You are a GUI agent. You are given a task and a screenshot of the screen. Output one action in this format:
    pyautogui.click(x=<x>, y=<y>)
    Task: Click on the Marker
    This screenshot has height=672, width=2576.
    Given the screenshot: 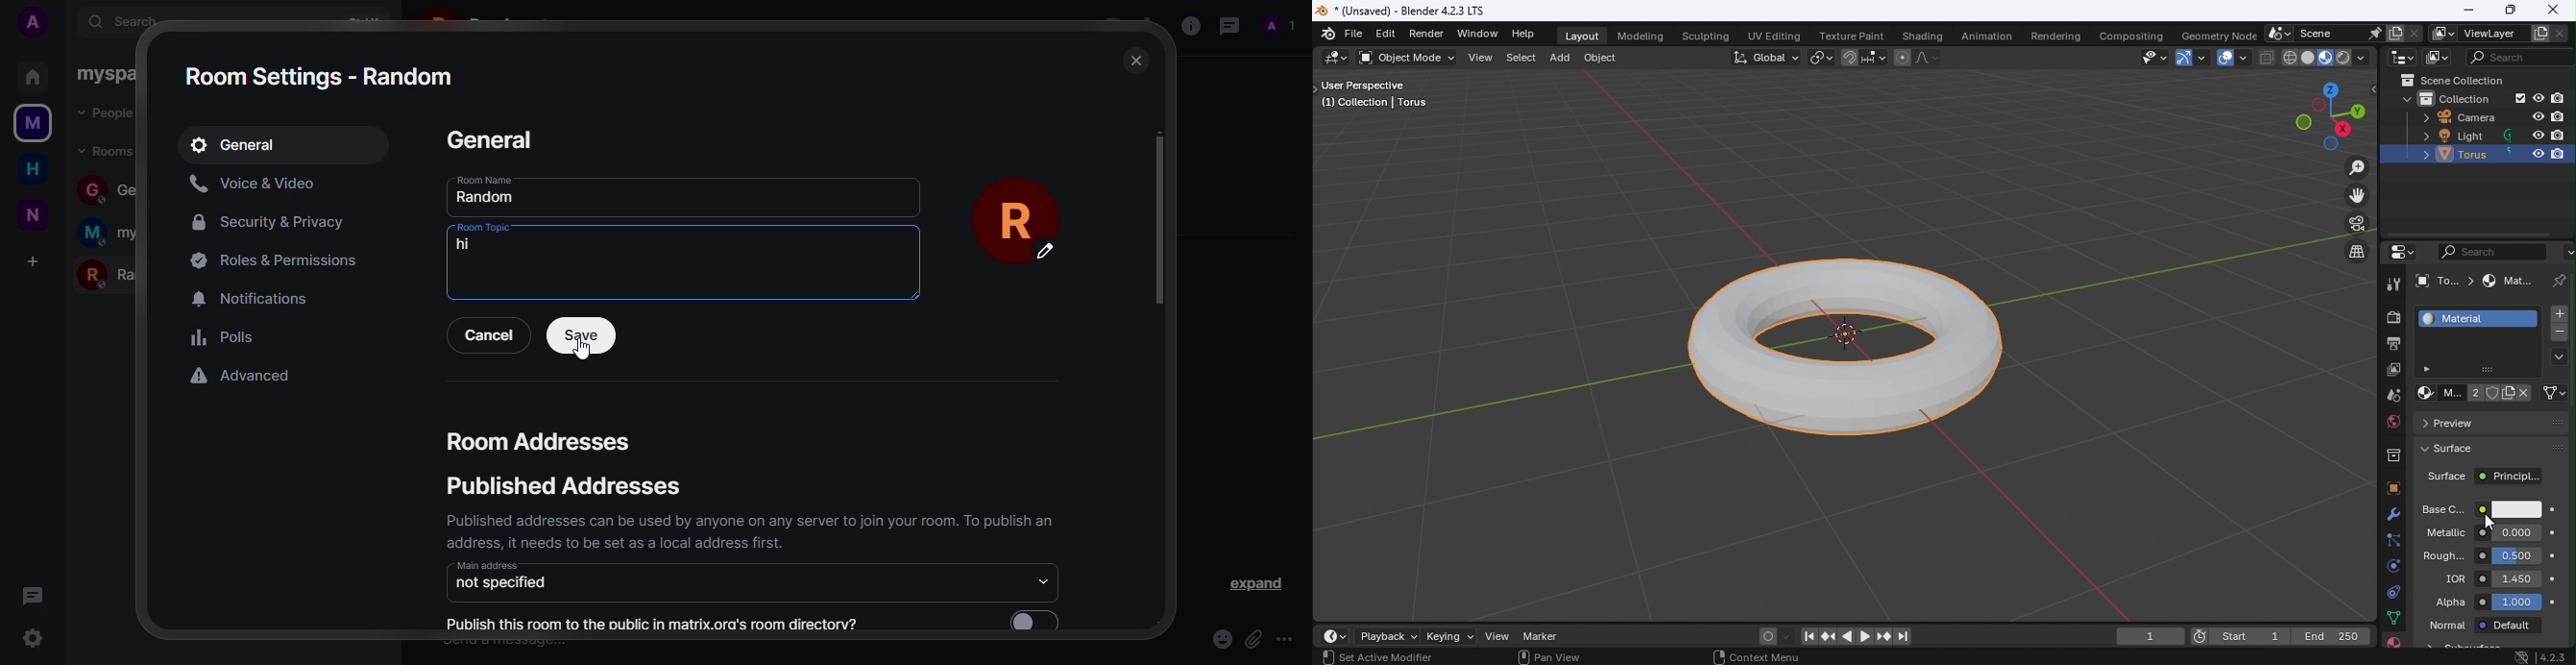 What is the action you would take?
    pyautogui.click(x=1541, y=637)
    